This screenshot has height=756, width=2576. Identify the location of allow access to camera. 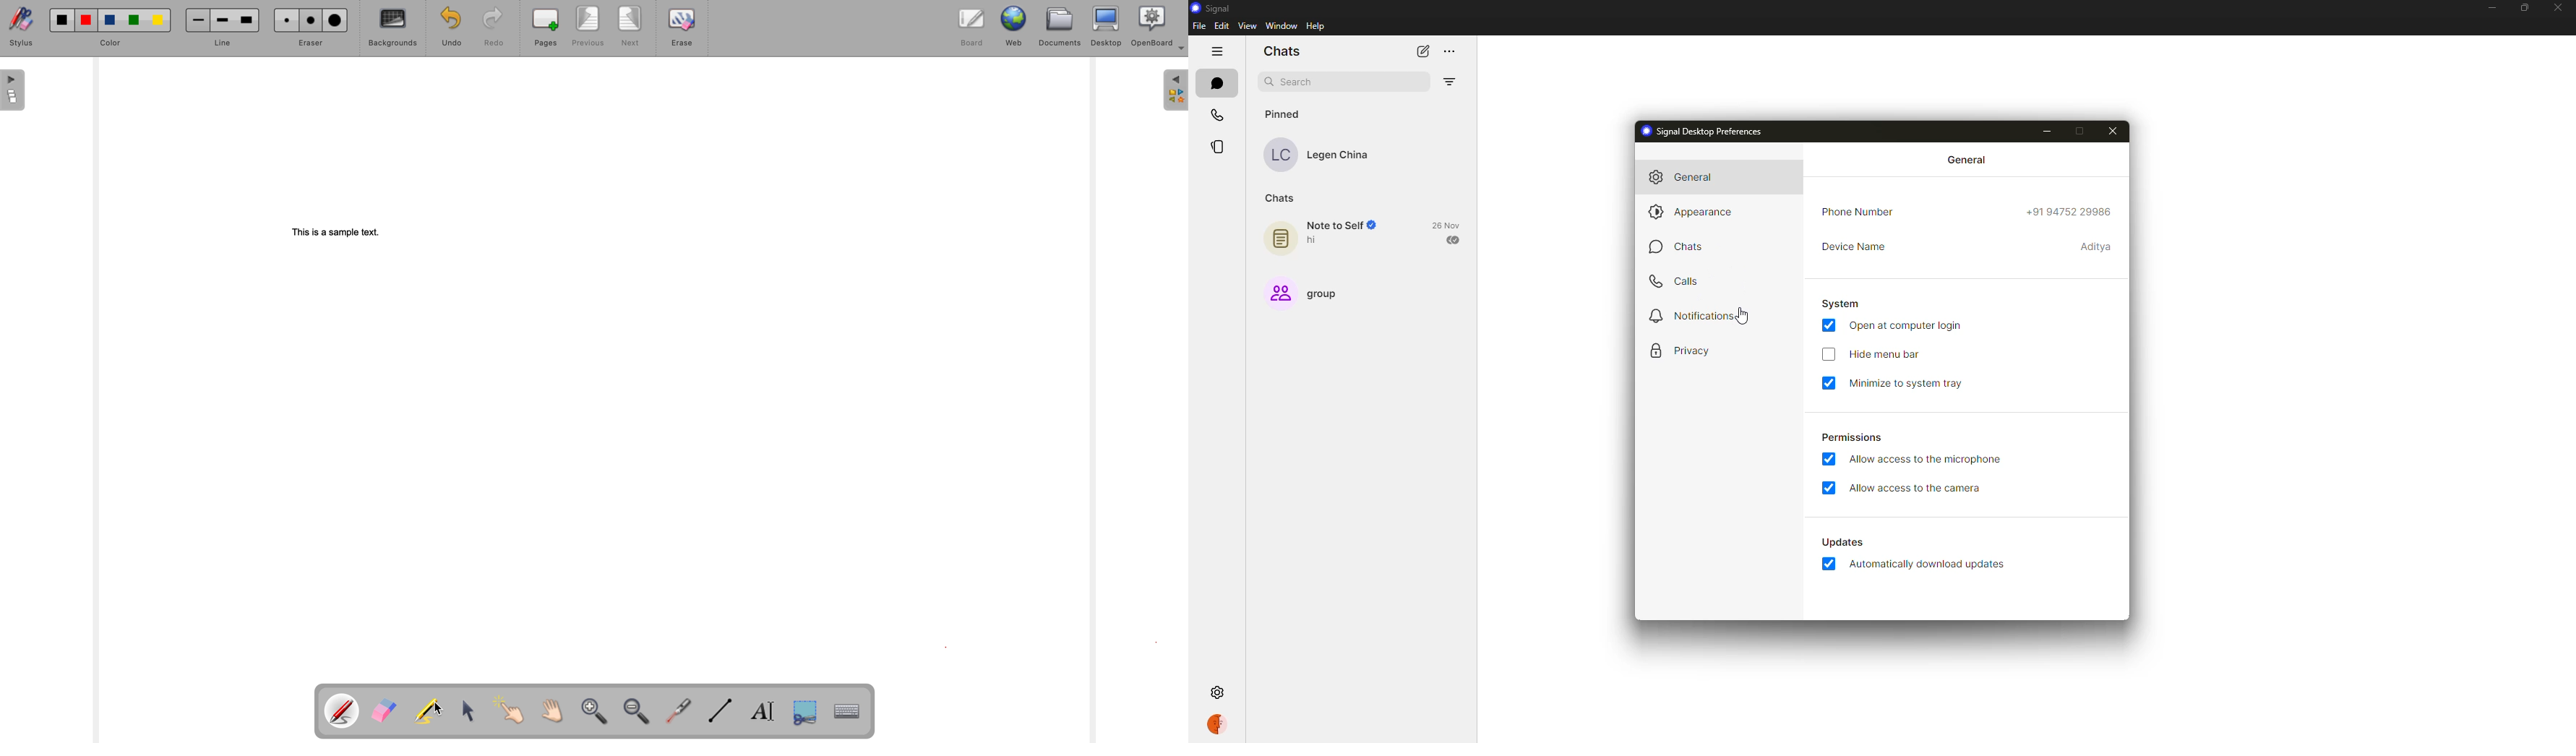
(1920, 489).